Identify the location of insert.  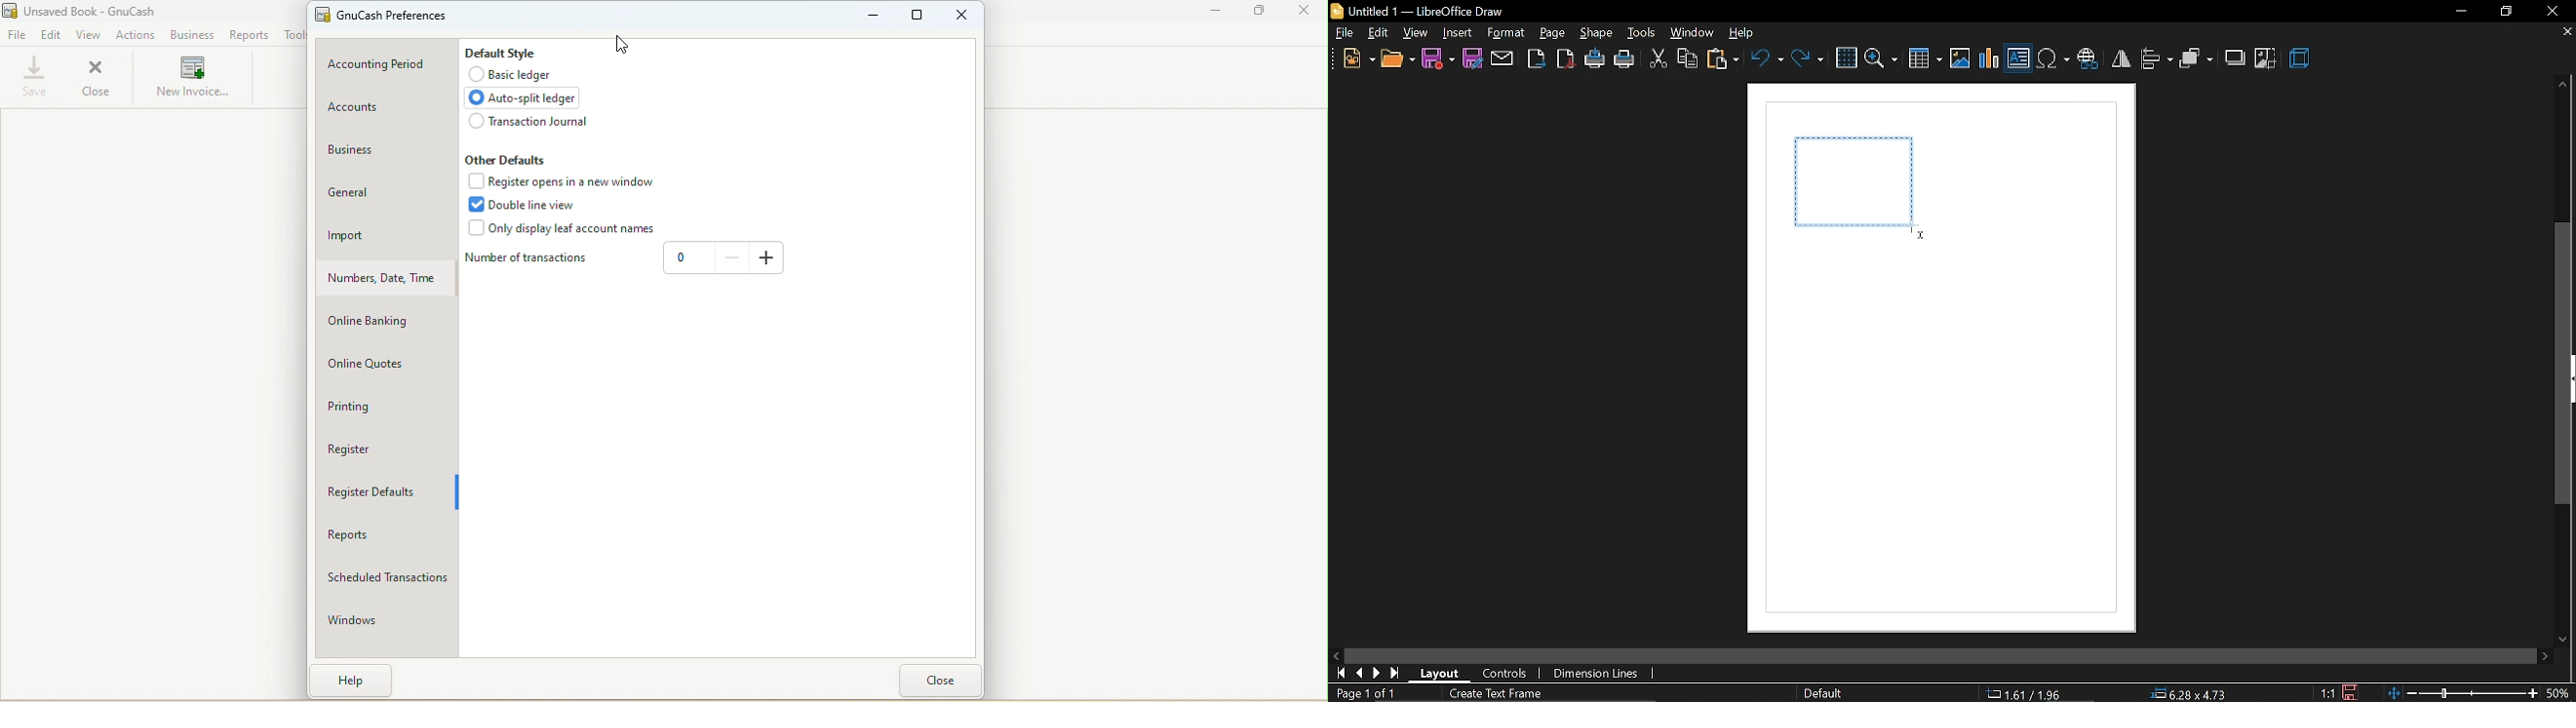
(1458, 34).